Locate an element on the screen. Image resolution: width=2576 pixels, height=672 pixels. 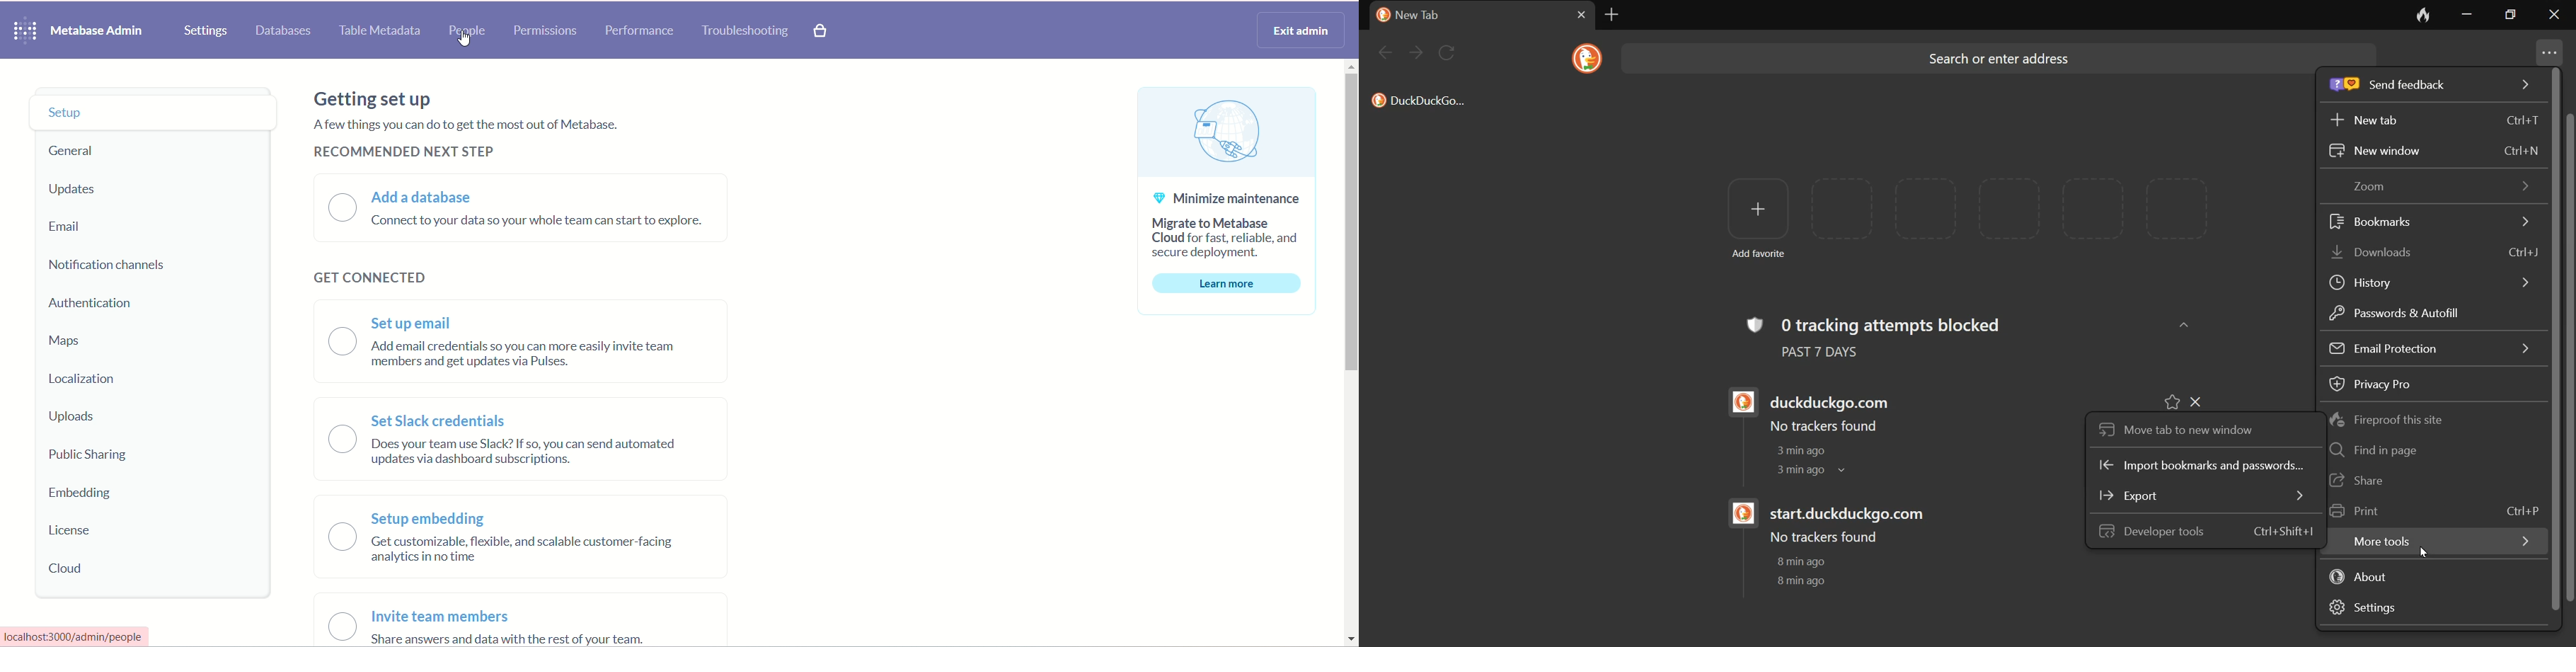
back is located at coordinates (1389, 56).